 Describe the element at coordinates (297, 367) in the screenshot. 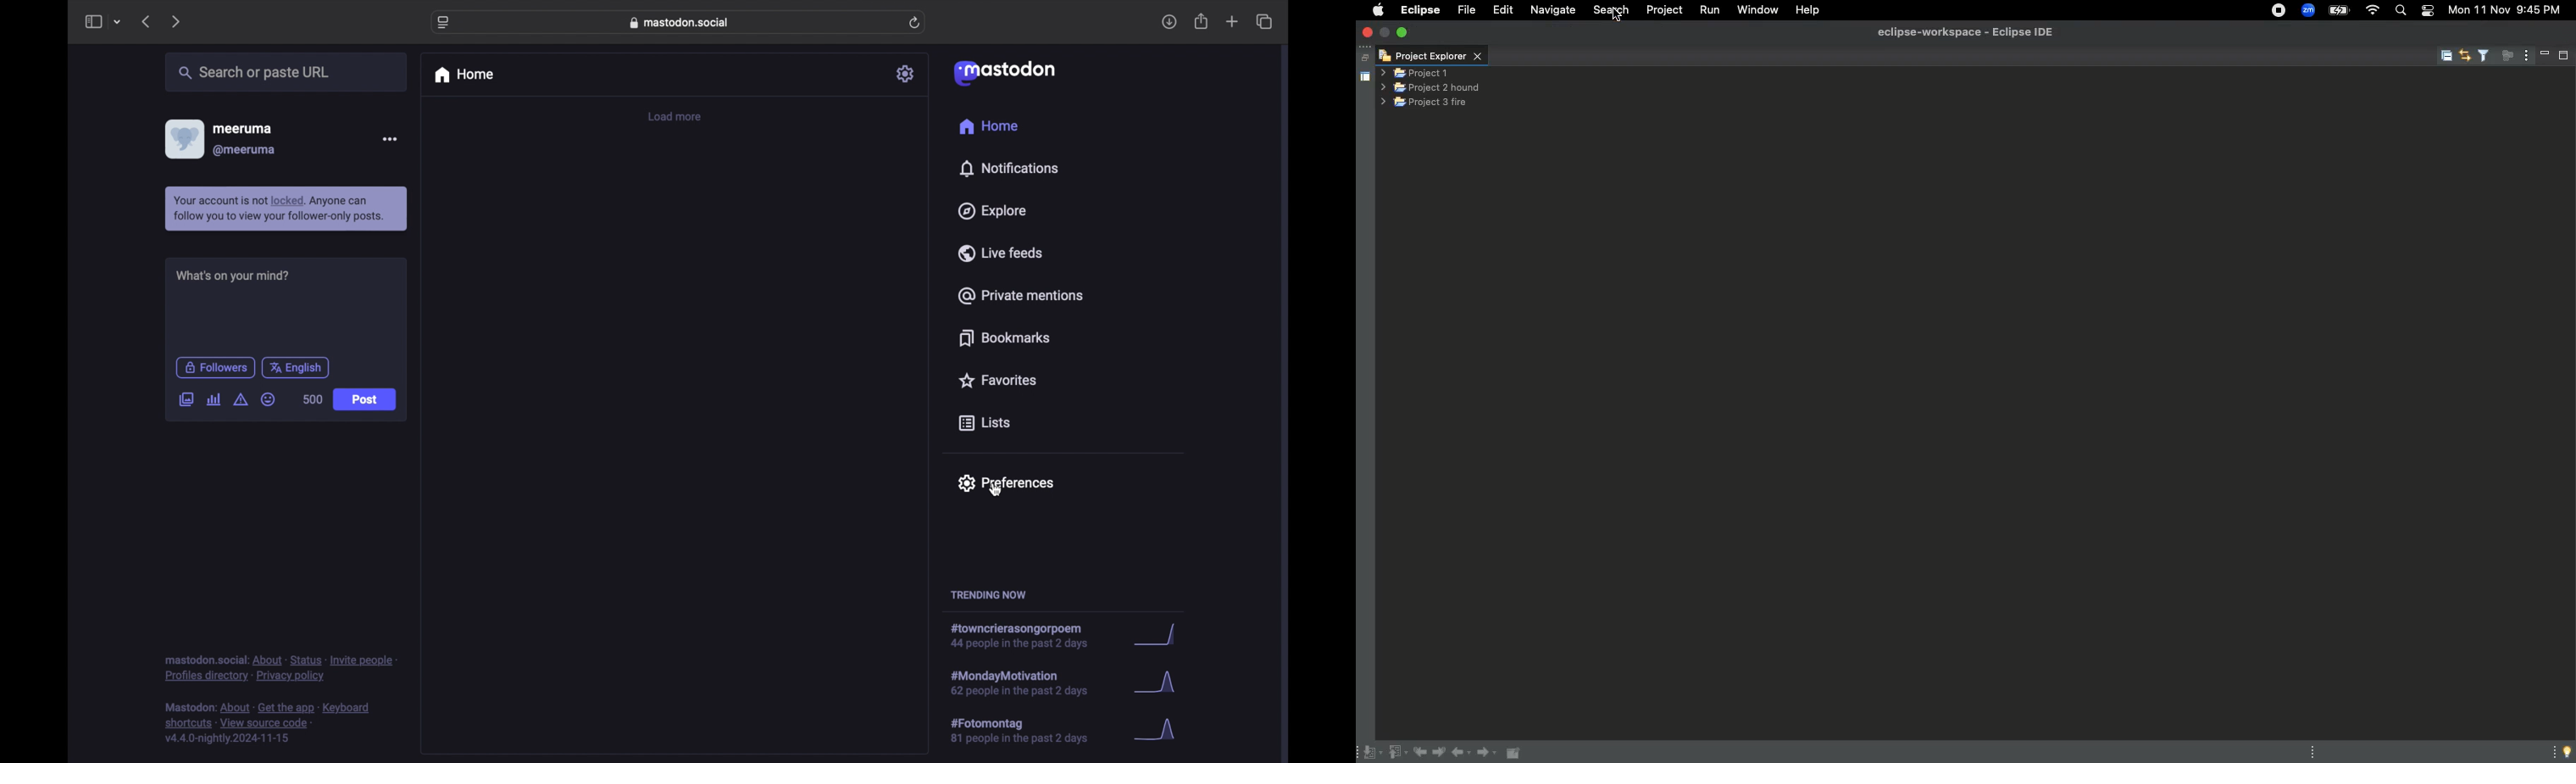

I see `english` at that location.